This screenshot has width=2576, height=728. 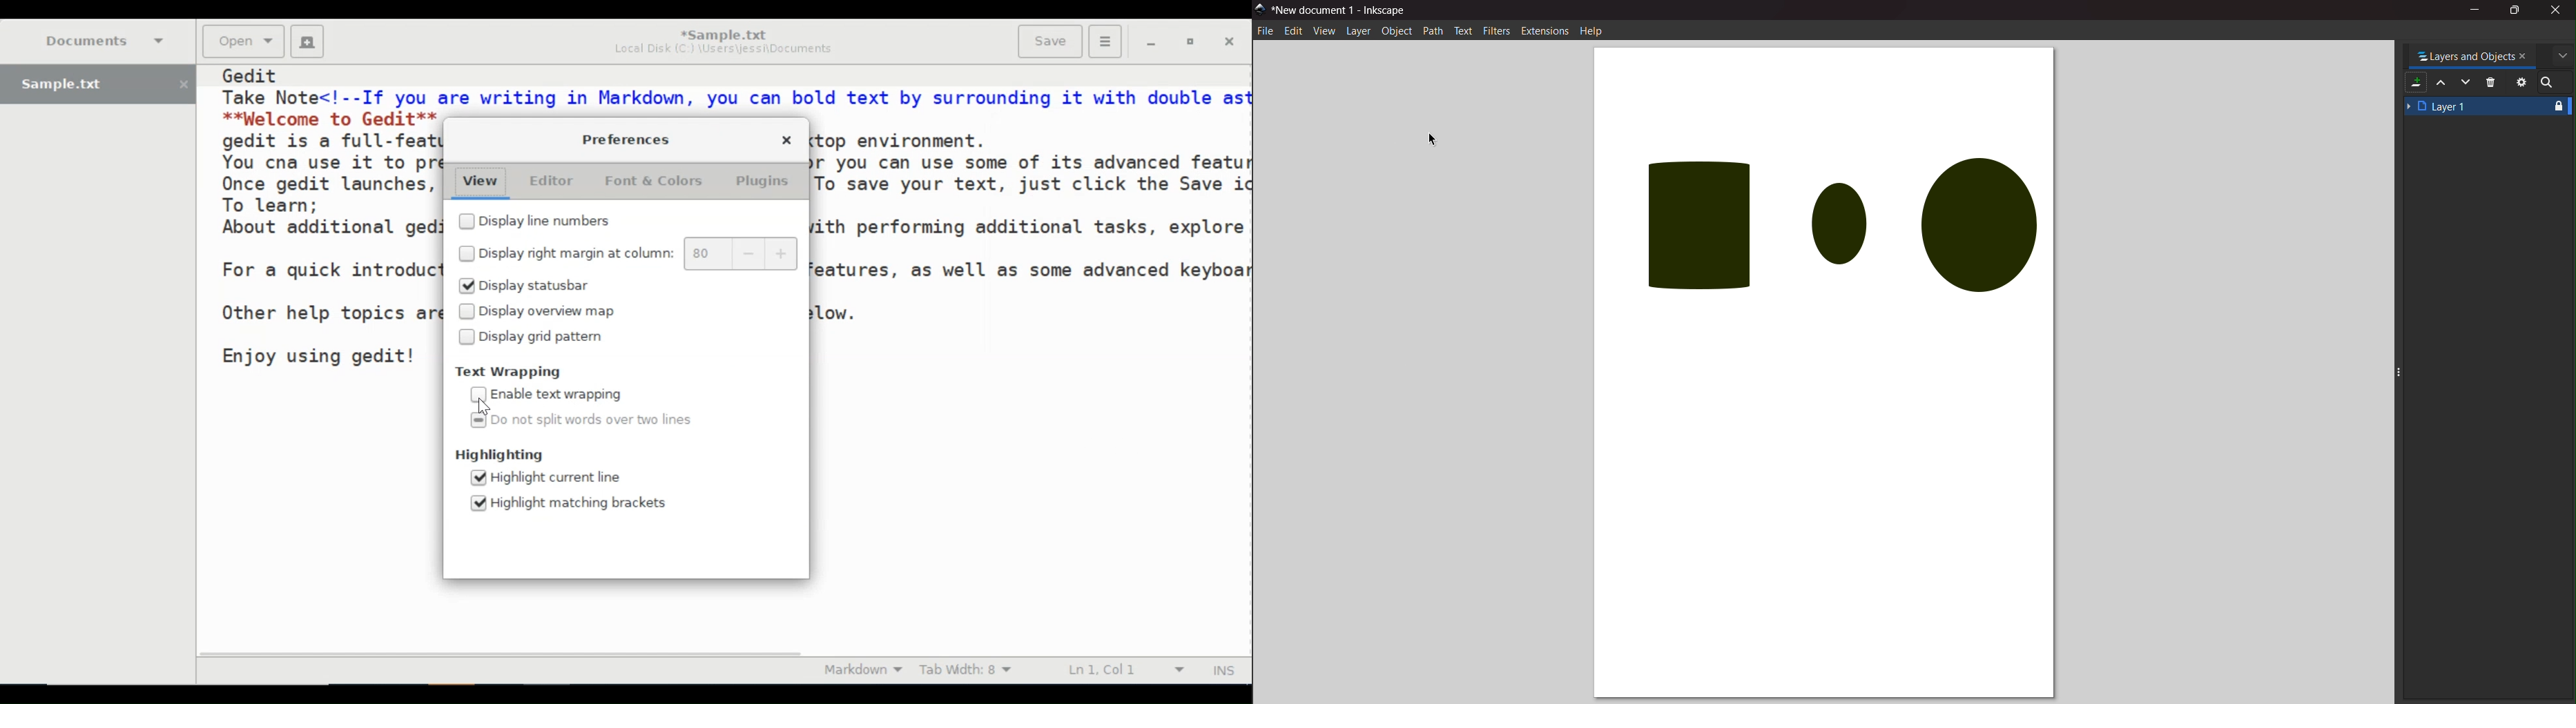 What do you see at coordinates (709, 253) in the screenshot?
I see `80` at bounding box center [709, 253].